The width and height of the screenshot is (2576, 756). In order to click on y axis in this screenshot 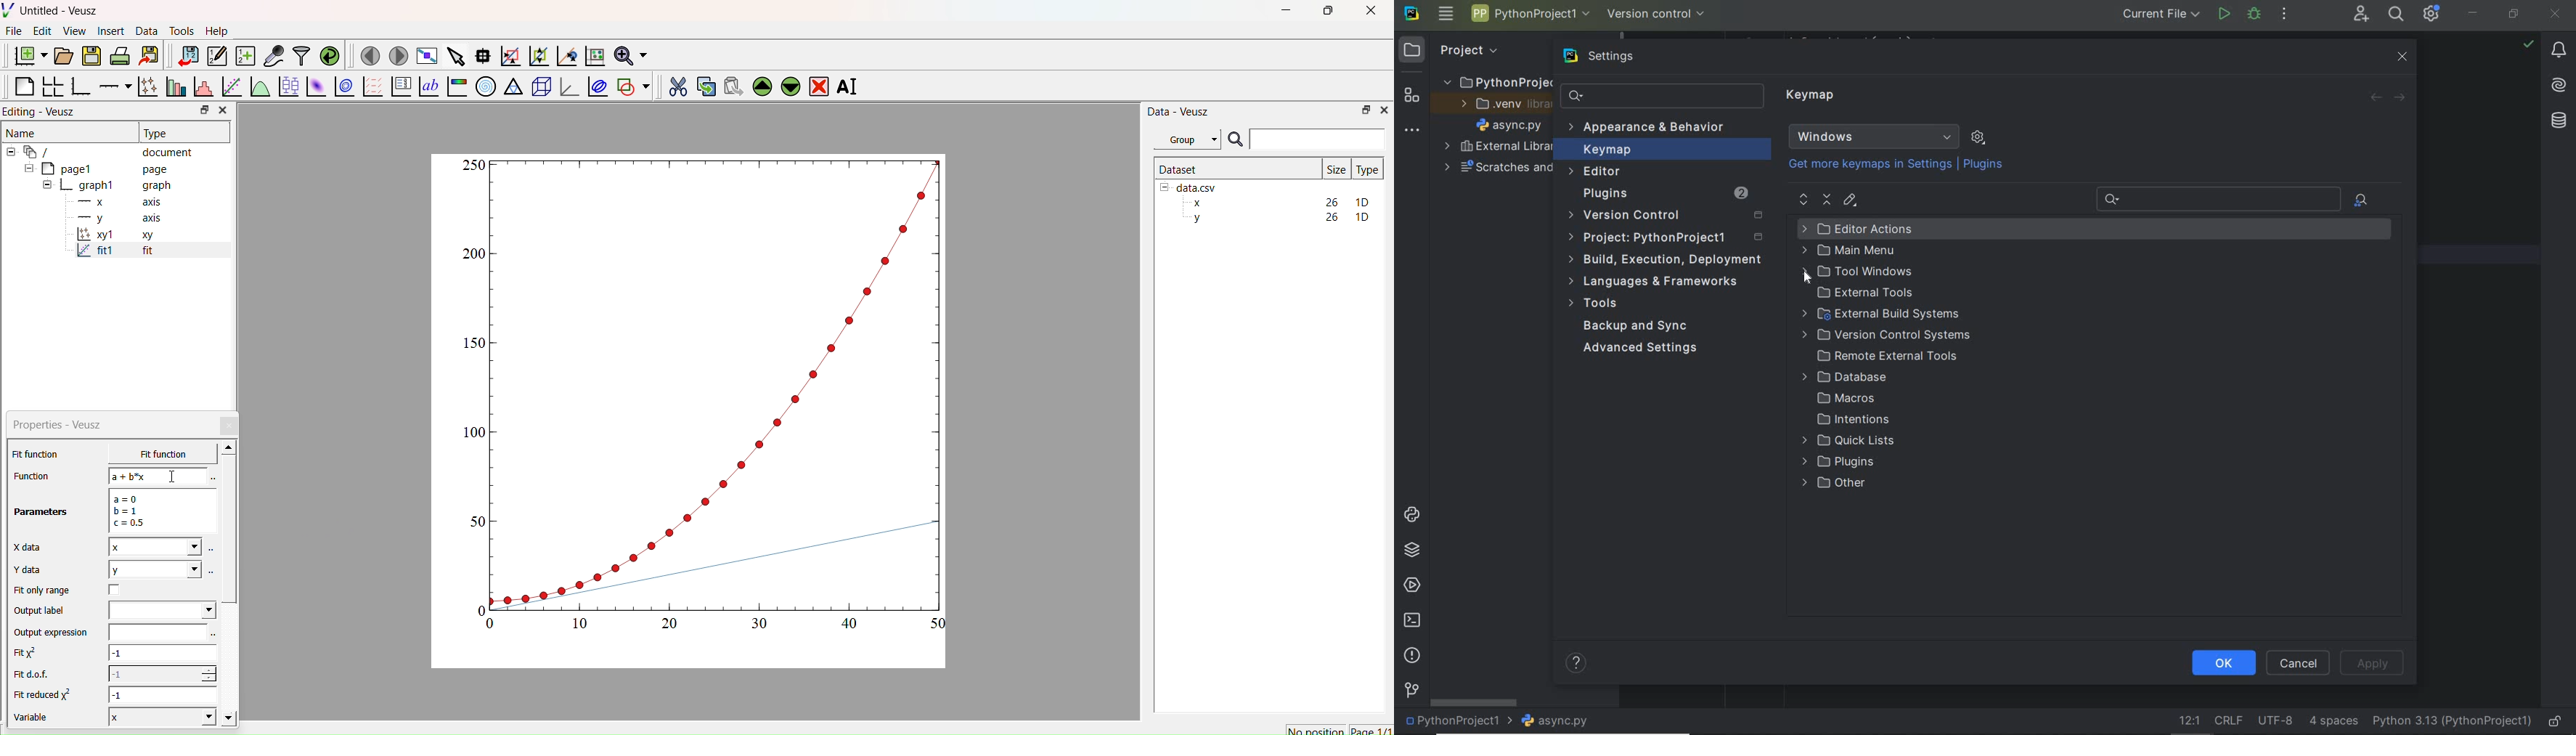, I will do `click(111, 218)`.